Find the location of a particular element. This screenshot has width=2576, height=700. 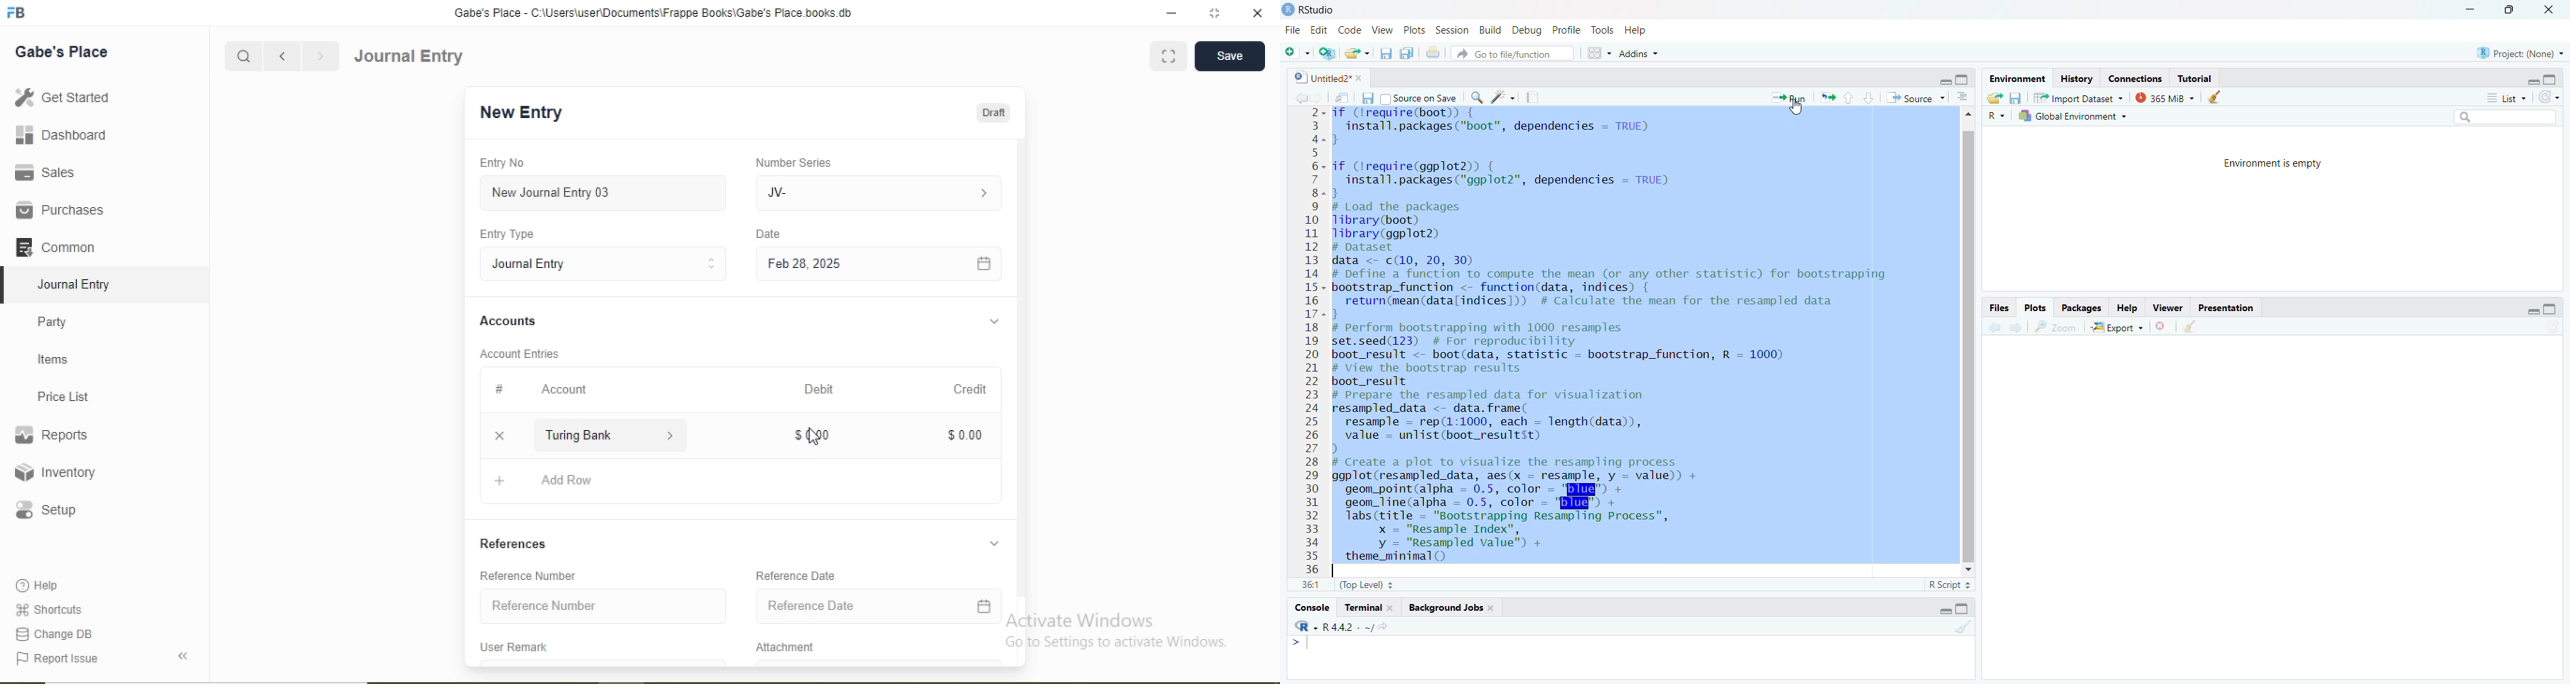

Help is located at coordinates (39, 585).